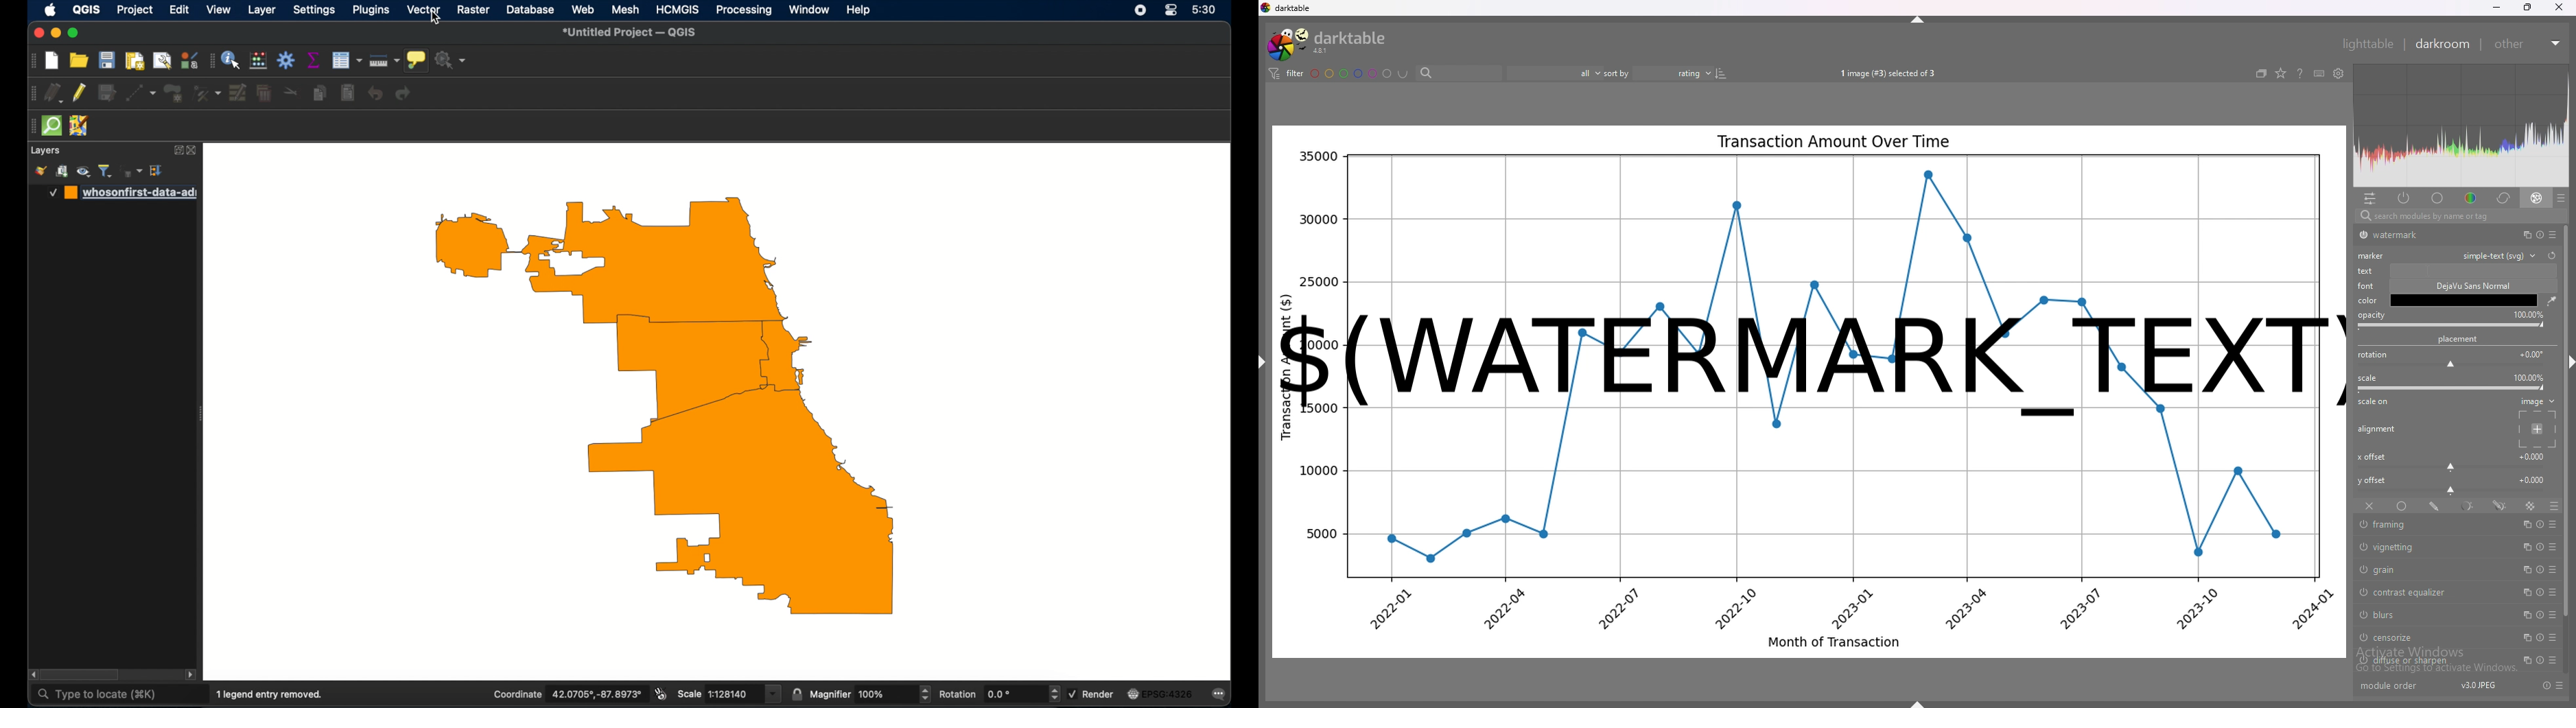 Image resolution: width=2576 pixels, height=728 pixels. What do you see at coordinates (2477, 686) in the screenshot?
I see `version` at bounding box center [2477, 686].